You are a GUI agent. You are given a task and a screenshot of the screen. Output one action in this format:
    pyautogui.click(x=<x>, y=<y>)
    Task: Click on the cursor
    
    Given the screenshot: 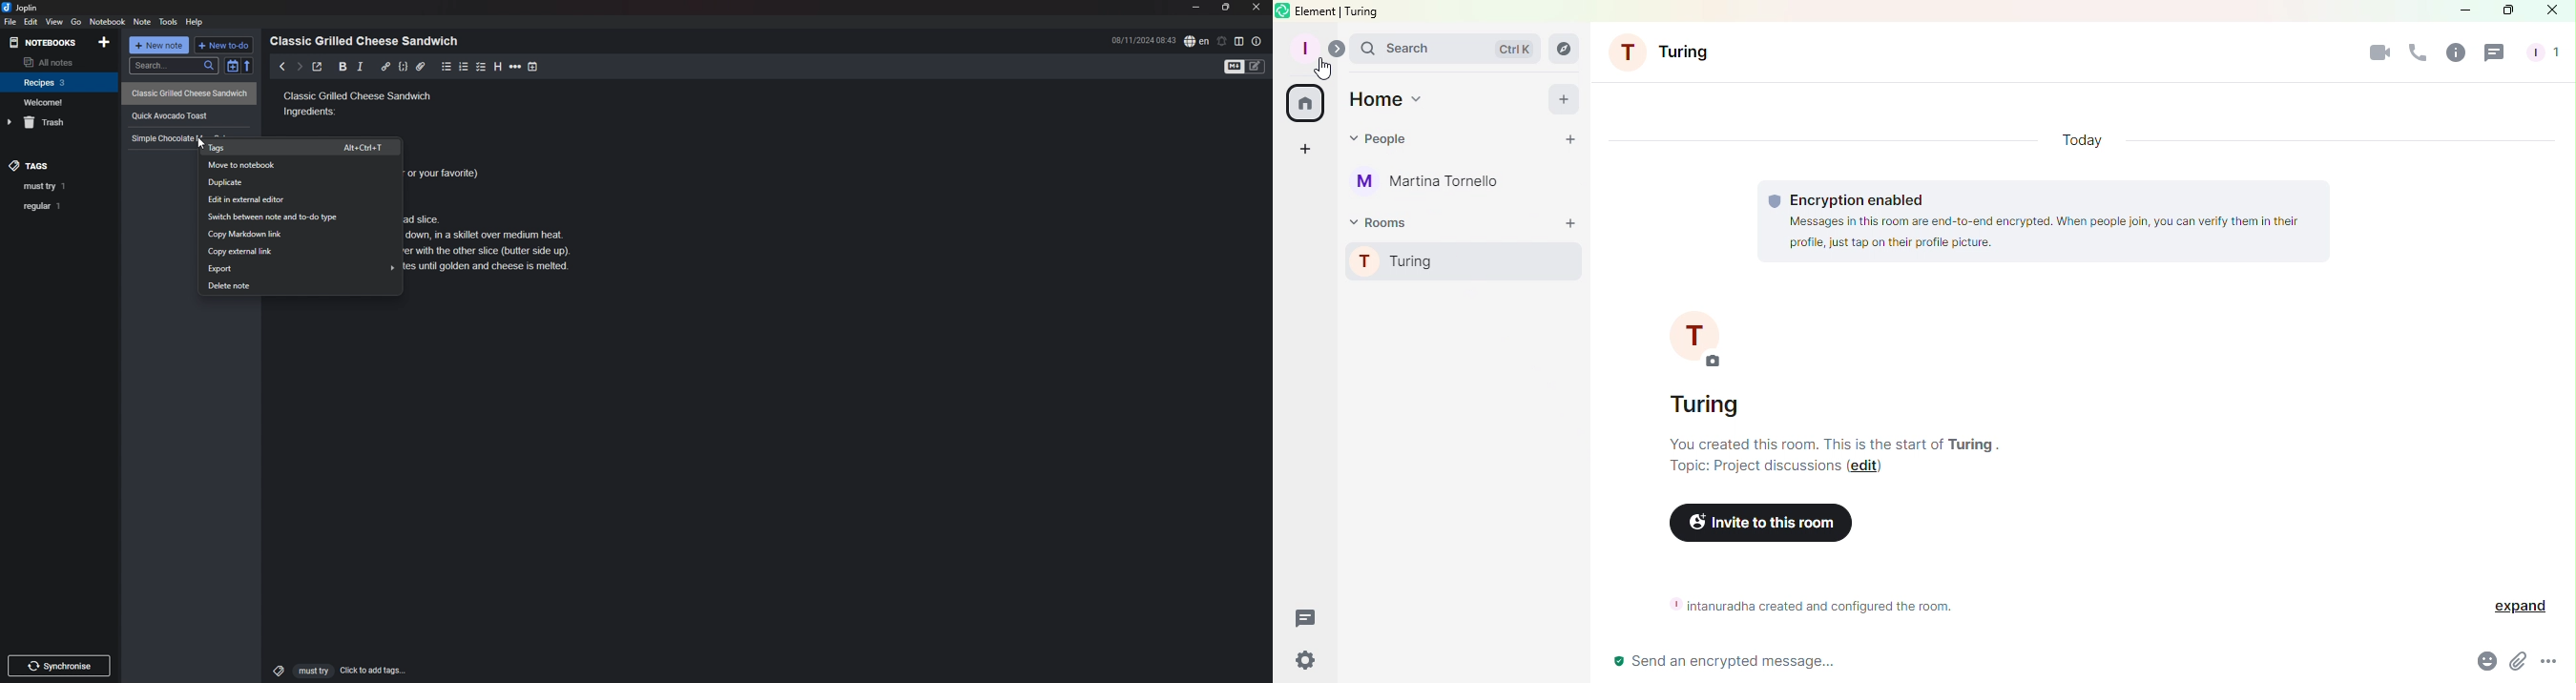 What is the action you would take?
    pyautogui.click(x=202, y=144)
    